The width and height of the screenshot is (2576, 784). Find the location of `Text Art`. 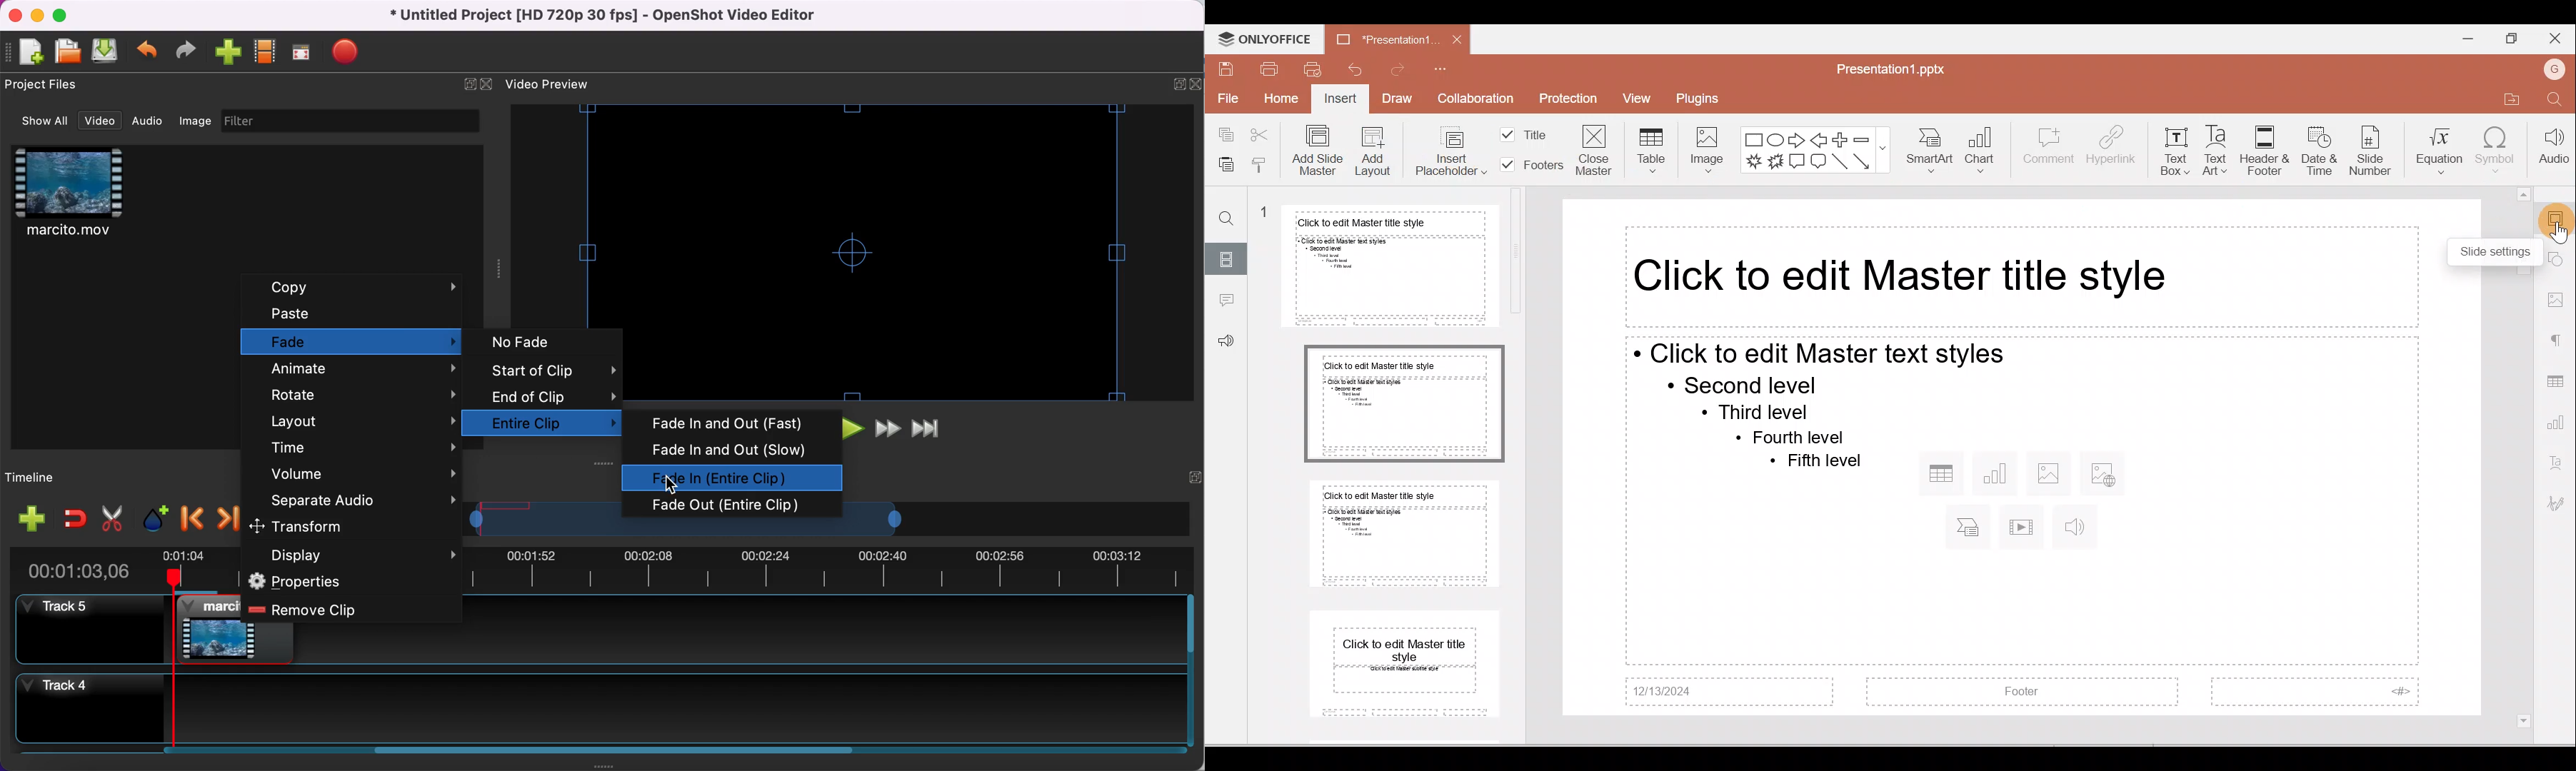

Text Art is located at coordinates (2215, 151).